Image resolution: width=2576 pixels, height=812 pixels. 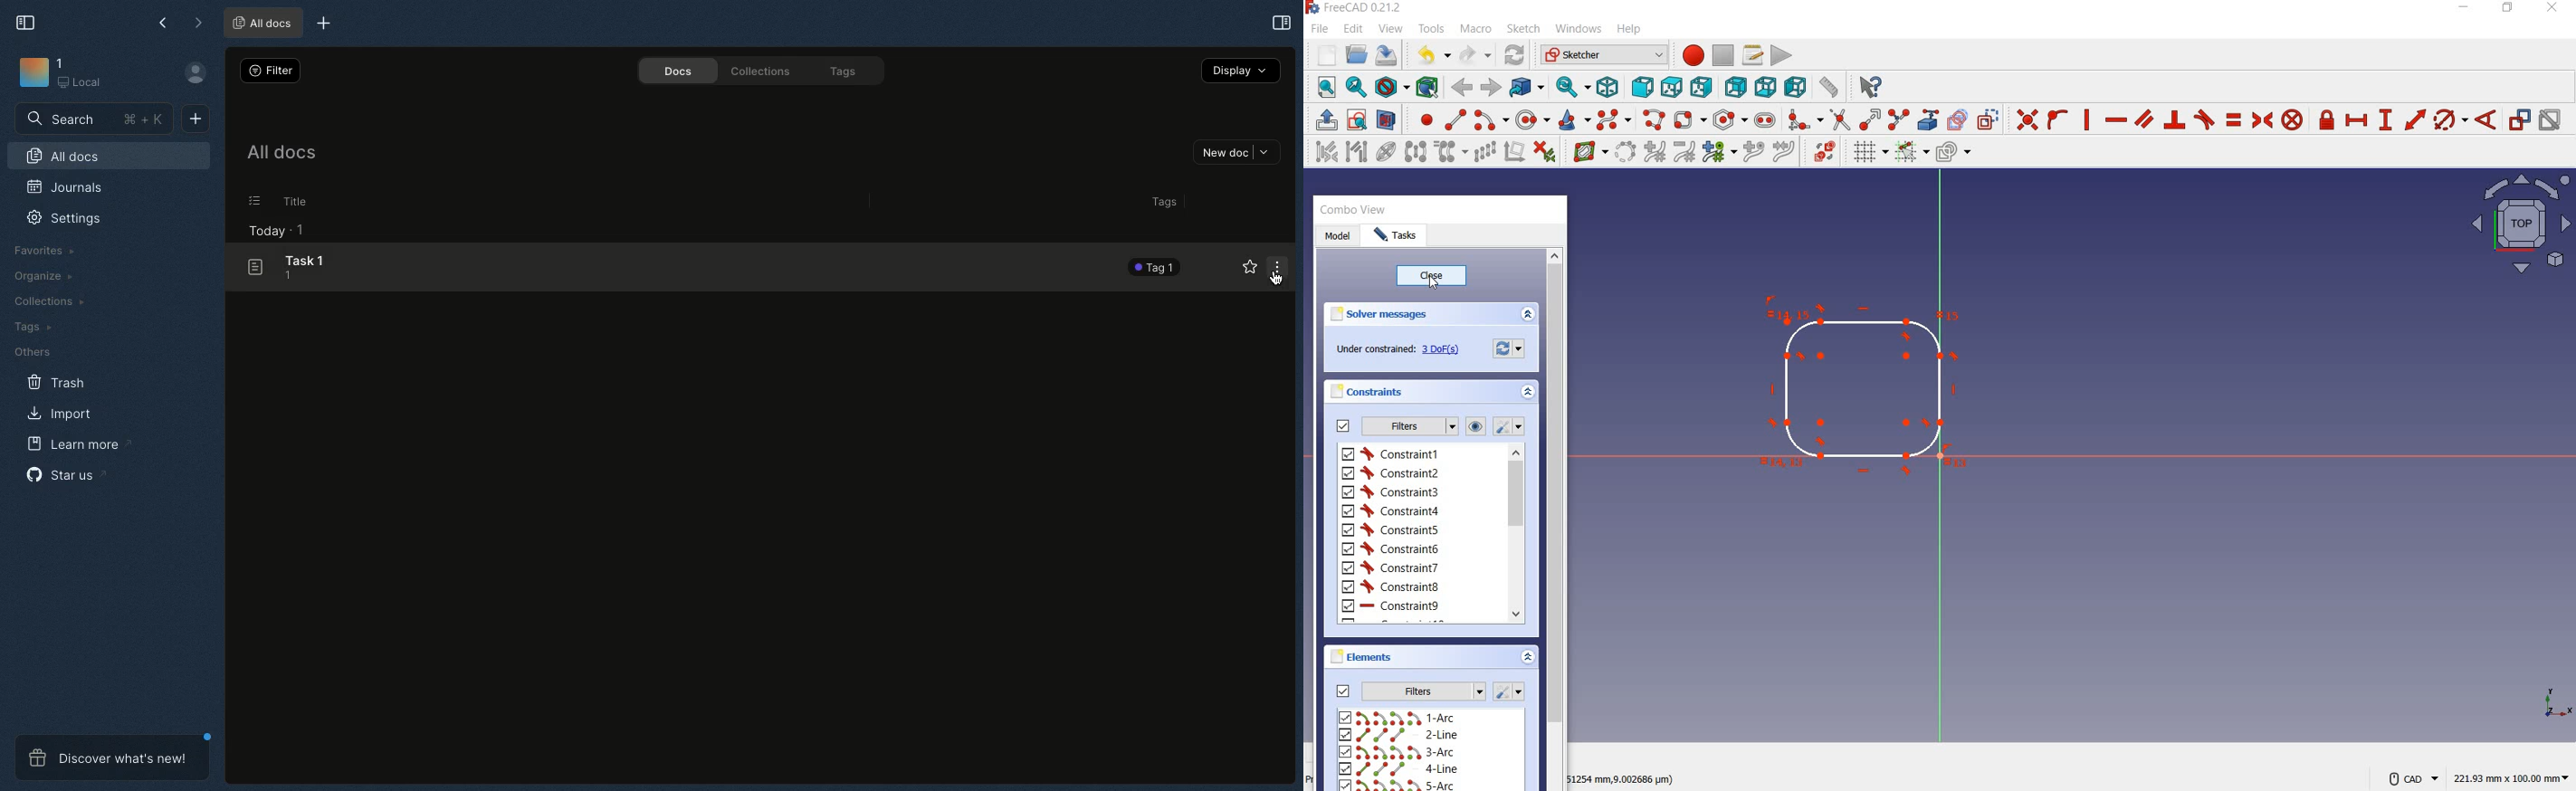 What do you see at coordinates (1766, 121) in the screenshot?
I see `create slot` at bounding box center [1766, 121].